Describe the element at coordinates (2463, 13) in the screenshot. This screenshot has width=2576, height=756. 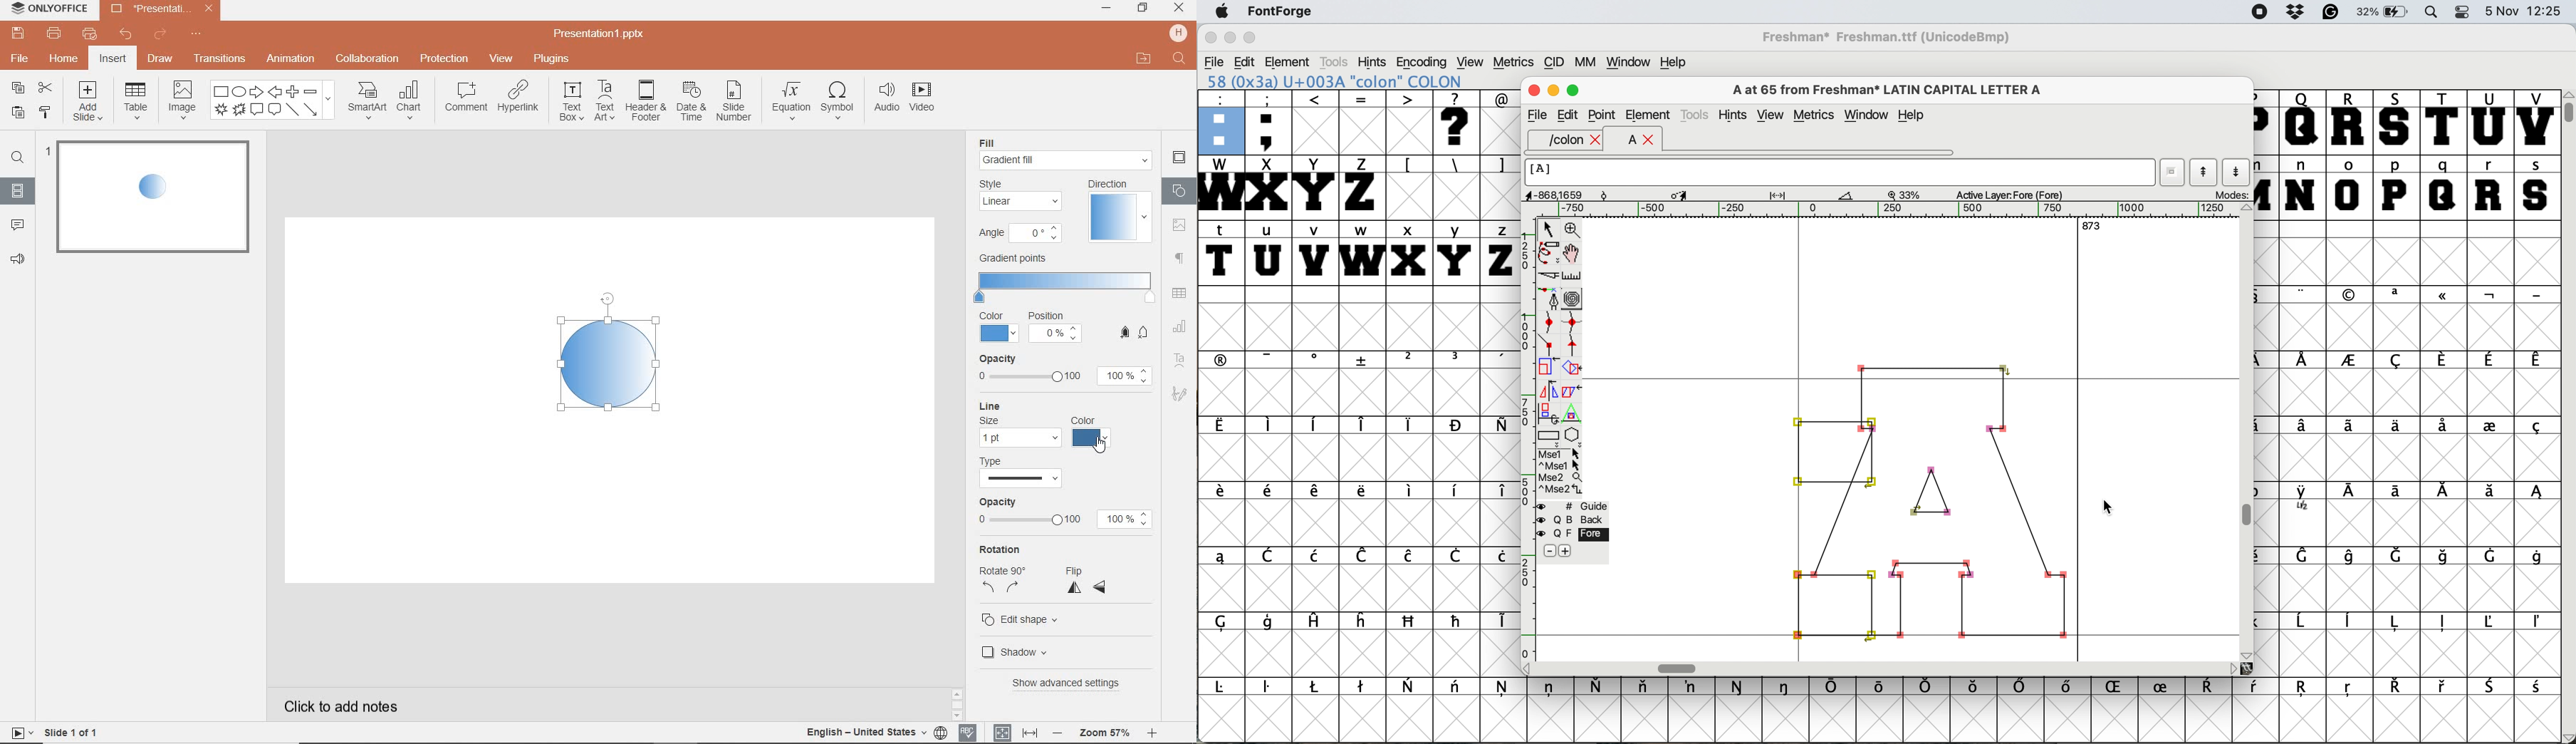
I see `control center` at that location.